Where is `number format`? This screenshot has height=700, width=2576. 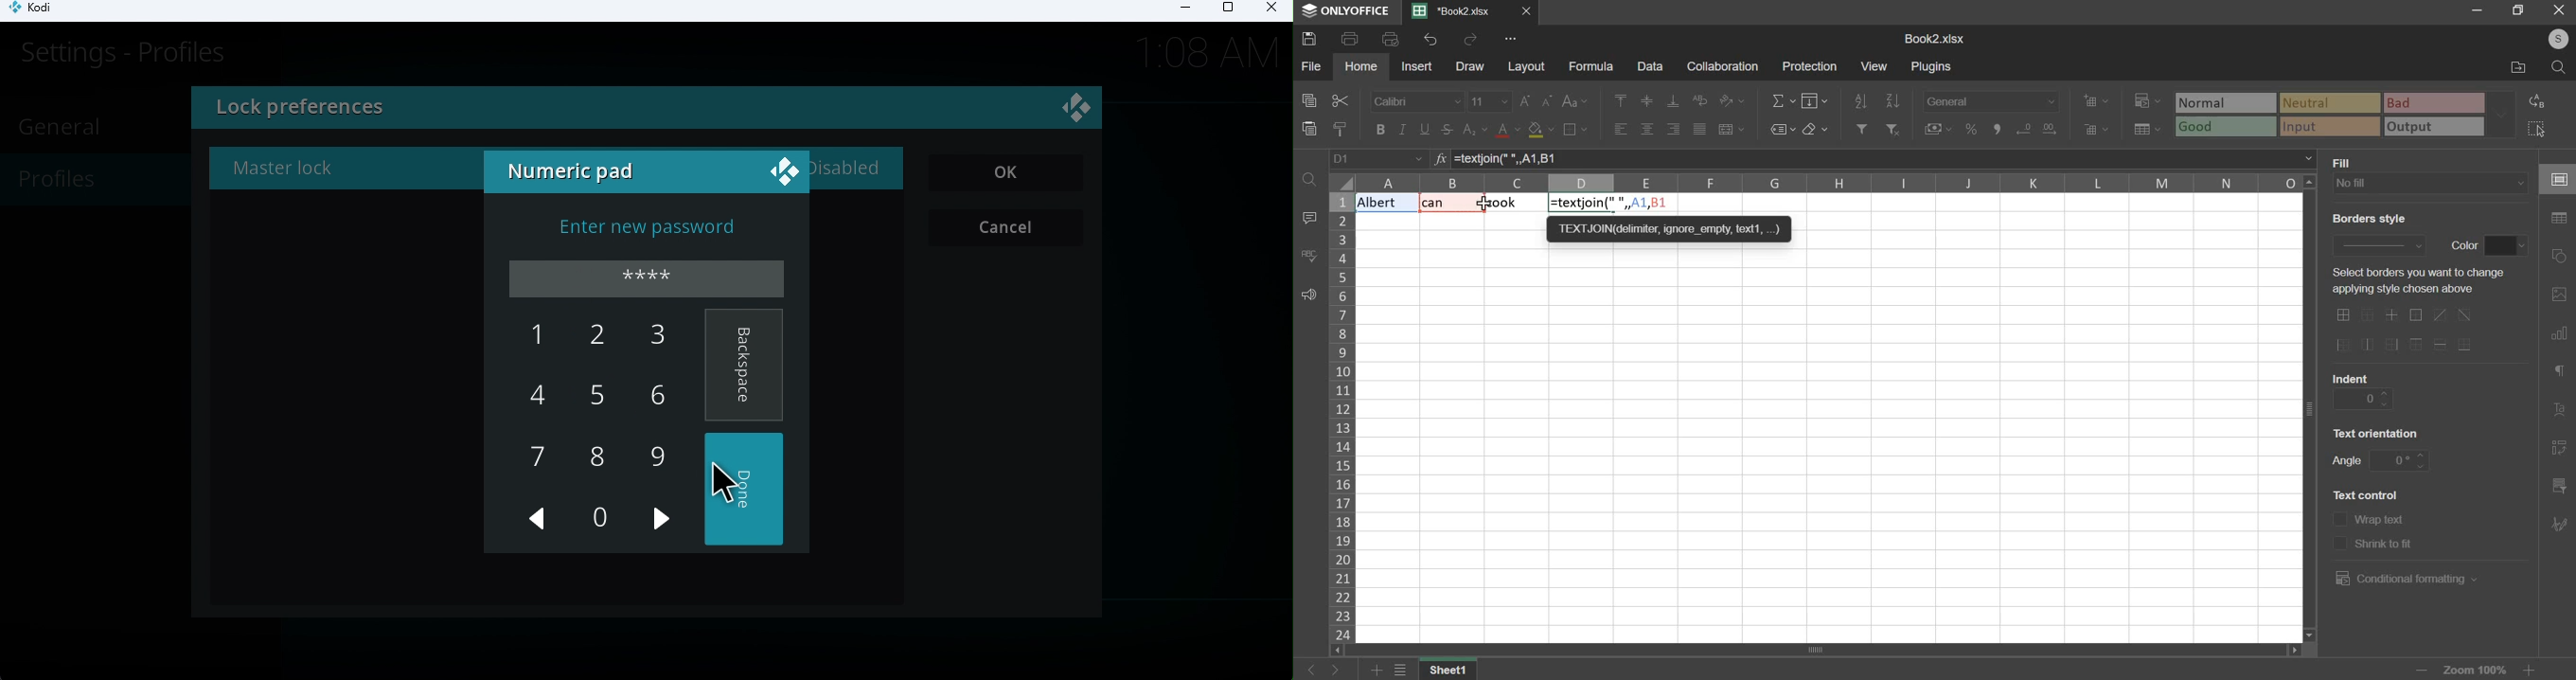
number format is located at coordinates (1991, 99).